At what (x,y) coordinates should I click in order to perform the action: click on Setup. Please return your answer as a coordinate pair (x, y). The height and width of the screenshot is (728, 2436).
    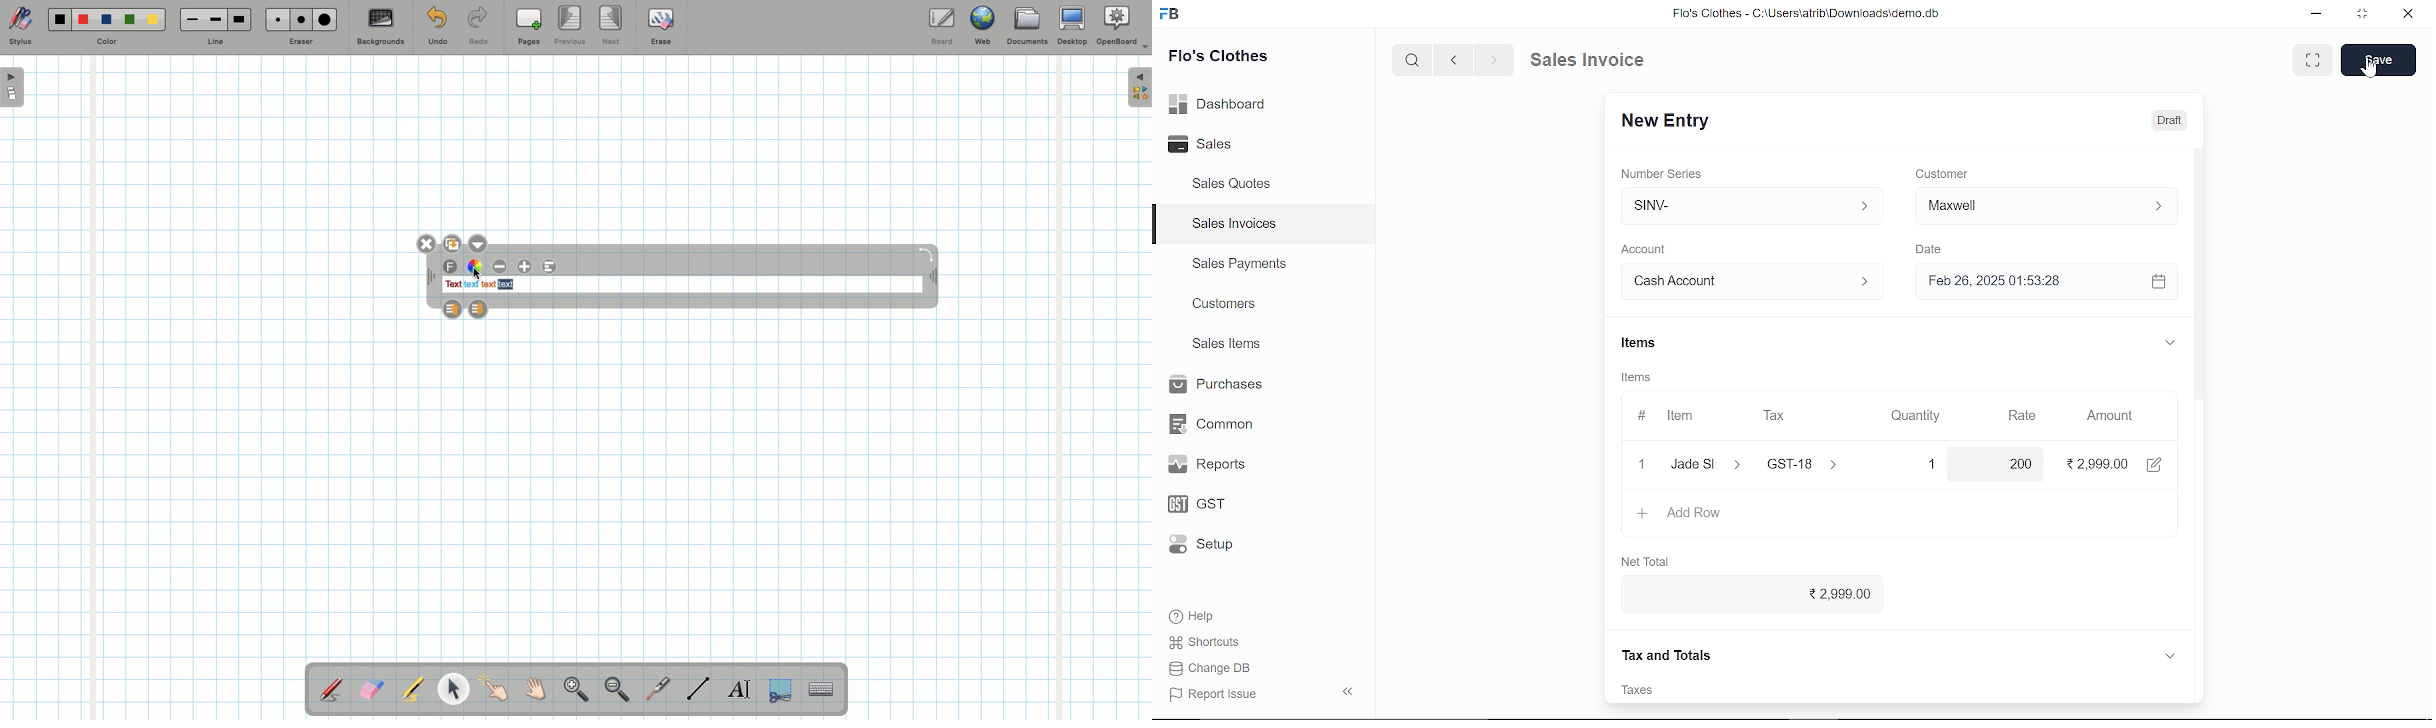
    Looking at the image, I should click on (1215, 546).